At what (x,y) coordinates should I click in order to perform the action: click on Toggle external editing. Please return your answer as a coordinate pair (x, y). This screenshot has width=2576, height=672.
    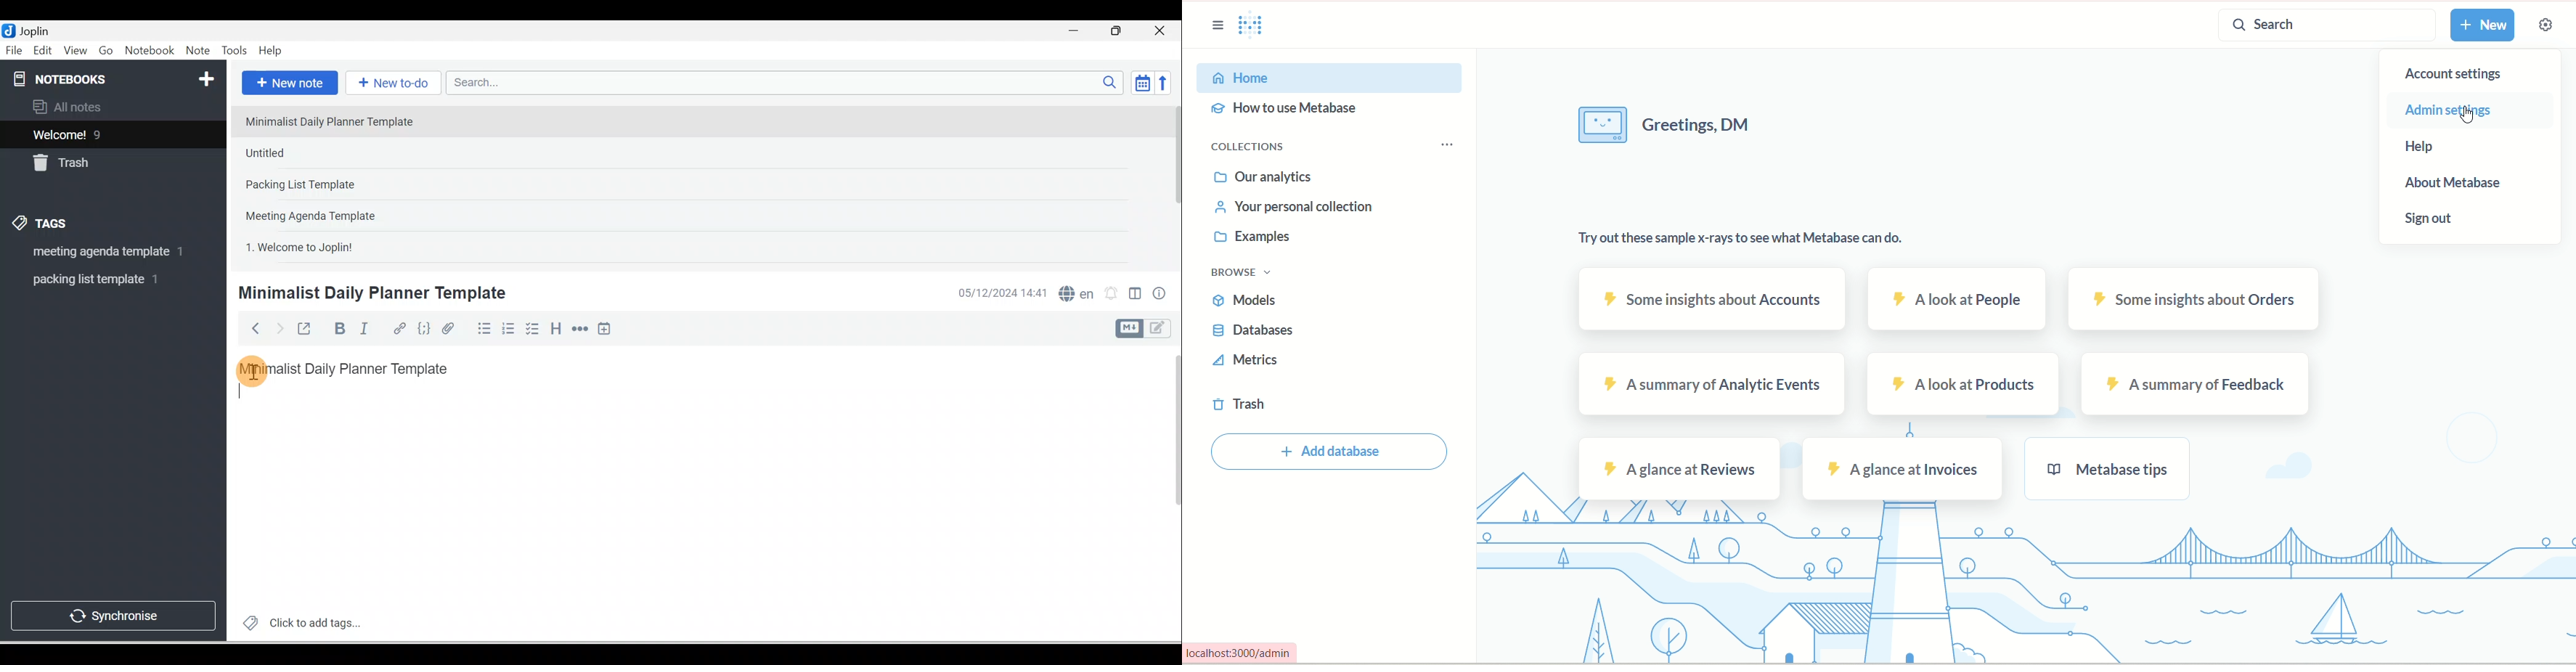
    Looking at the image, I should click on (306, 331).